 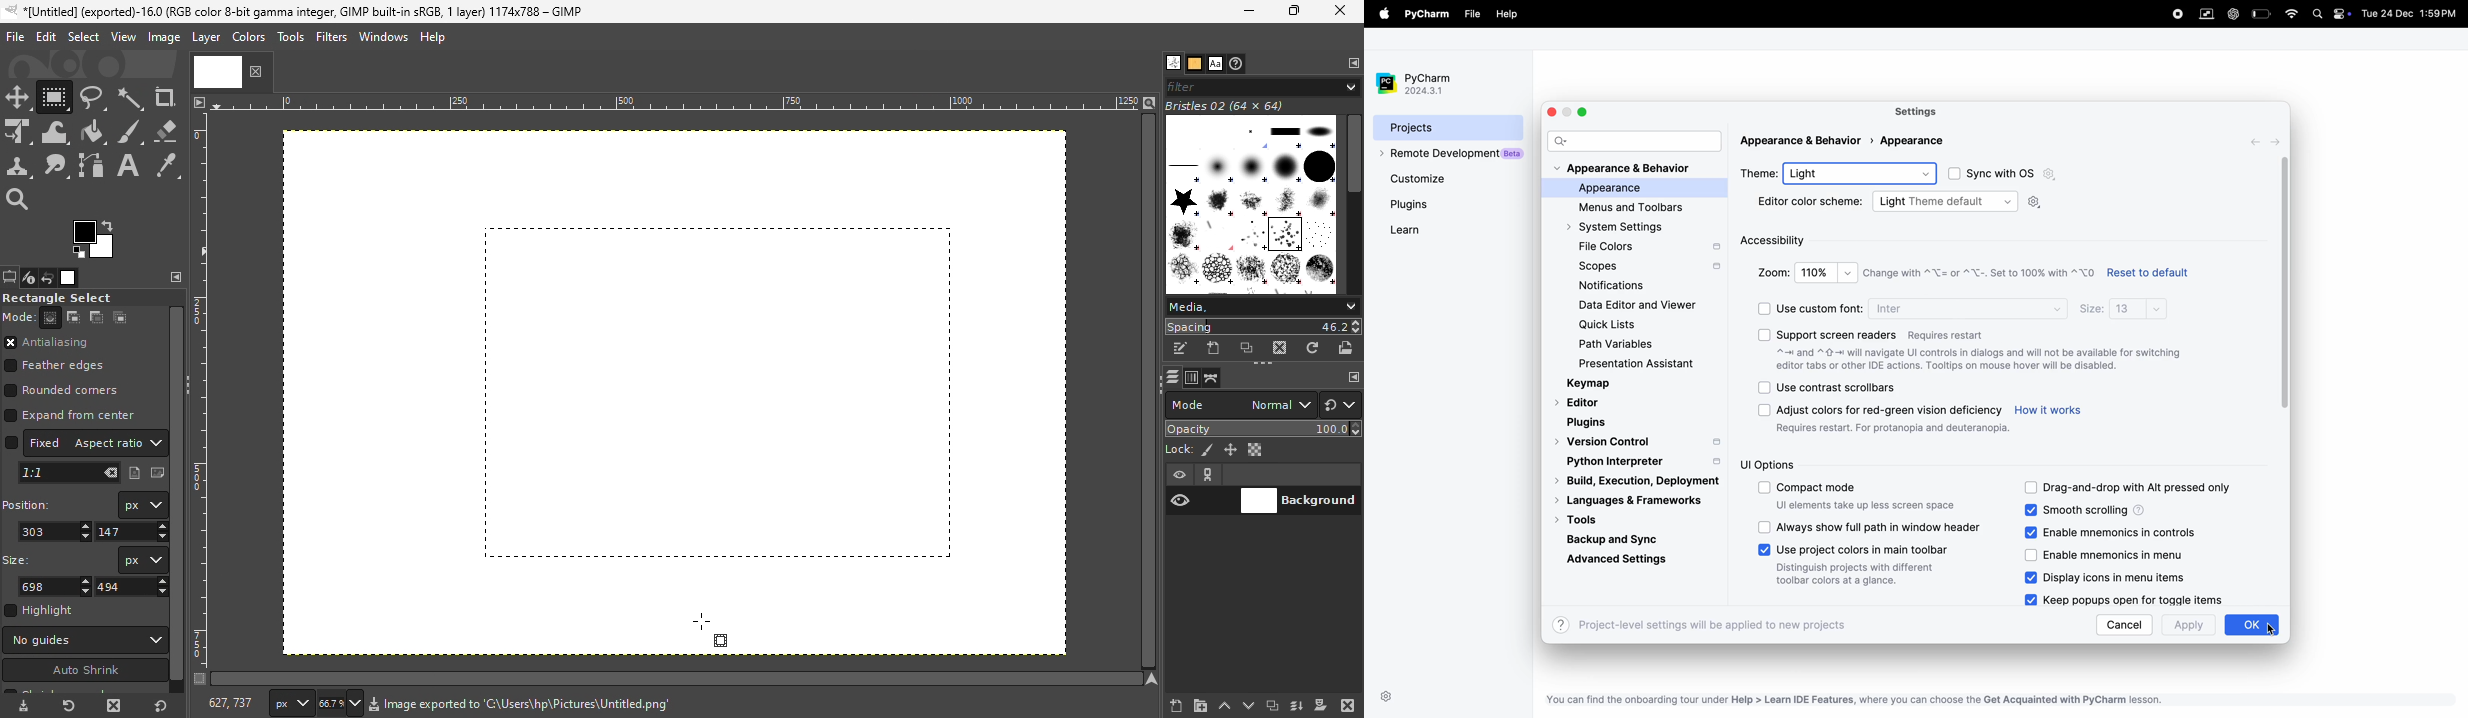 What do you see at coordinates (1810, 202) in the screenshot?
I see `Editor color scheme` at bounding box center [1810, 202].